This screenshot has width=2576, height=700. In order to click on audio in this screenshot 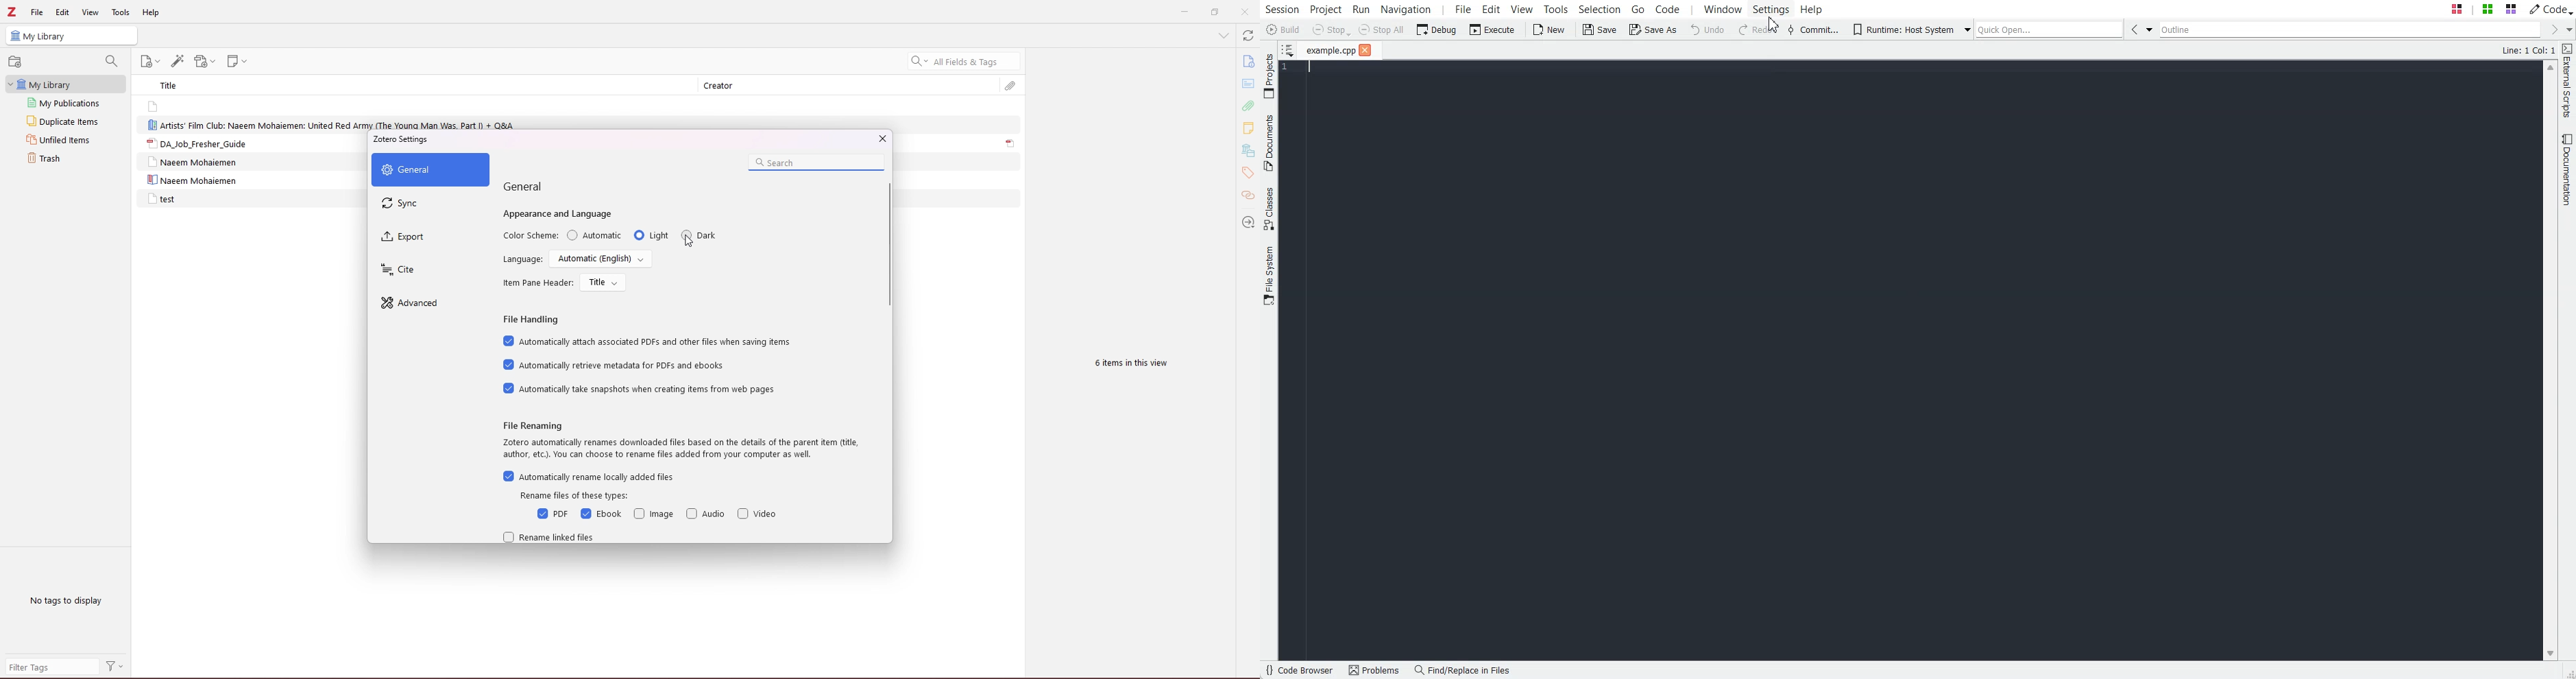, I will do `click(706, 514)`.